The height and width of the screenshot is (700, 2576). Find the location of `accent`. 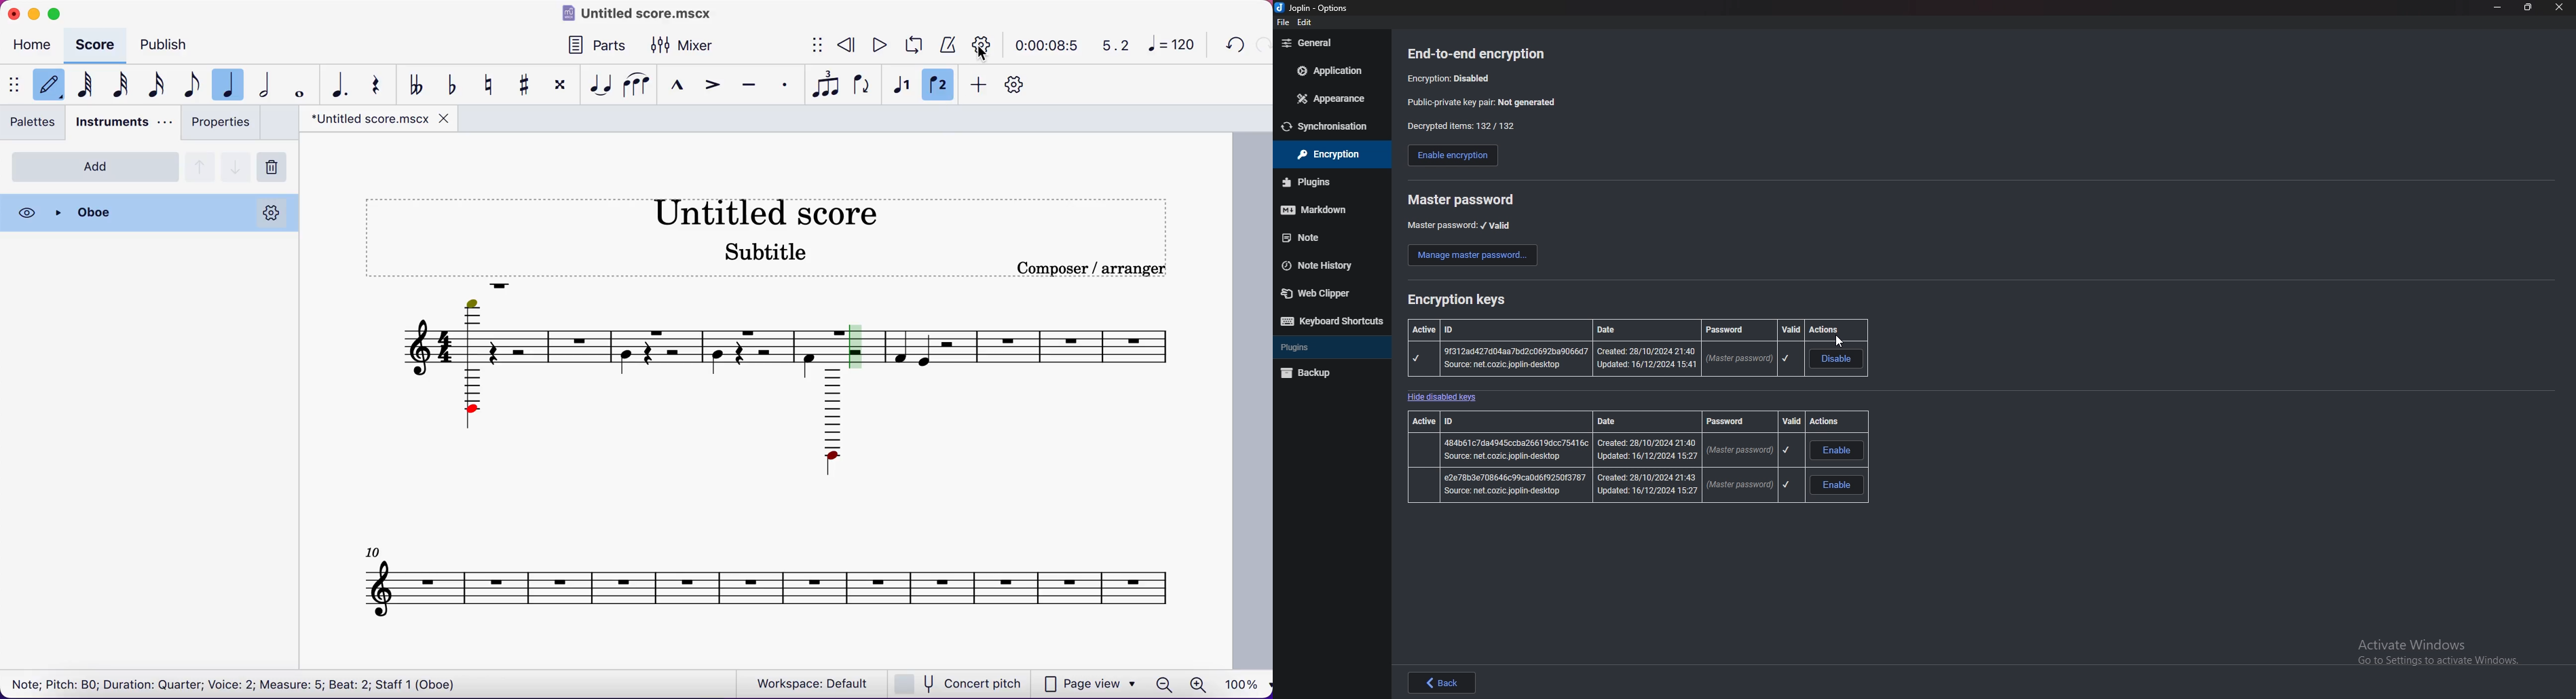

accent is located at coordinates (715, 87).